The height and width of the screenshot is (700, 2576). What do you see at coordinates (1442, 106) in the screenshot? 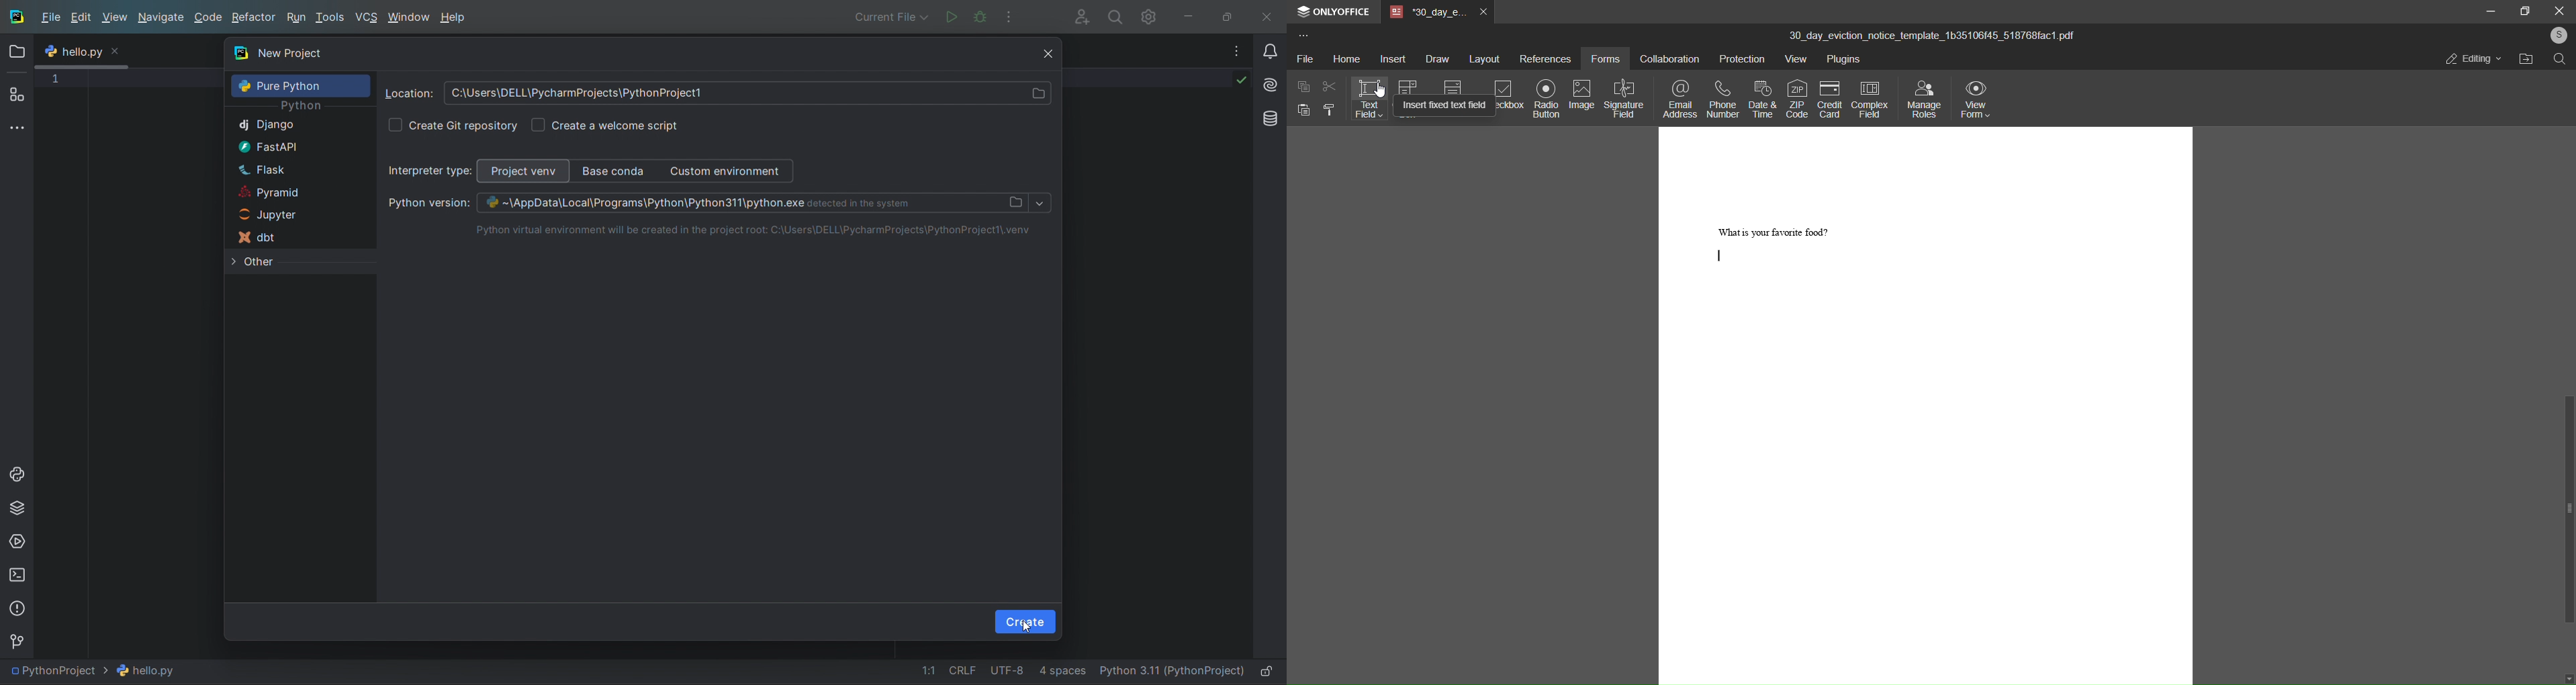
I see `insert field text` at bounding box center [1442, 106].